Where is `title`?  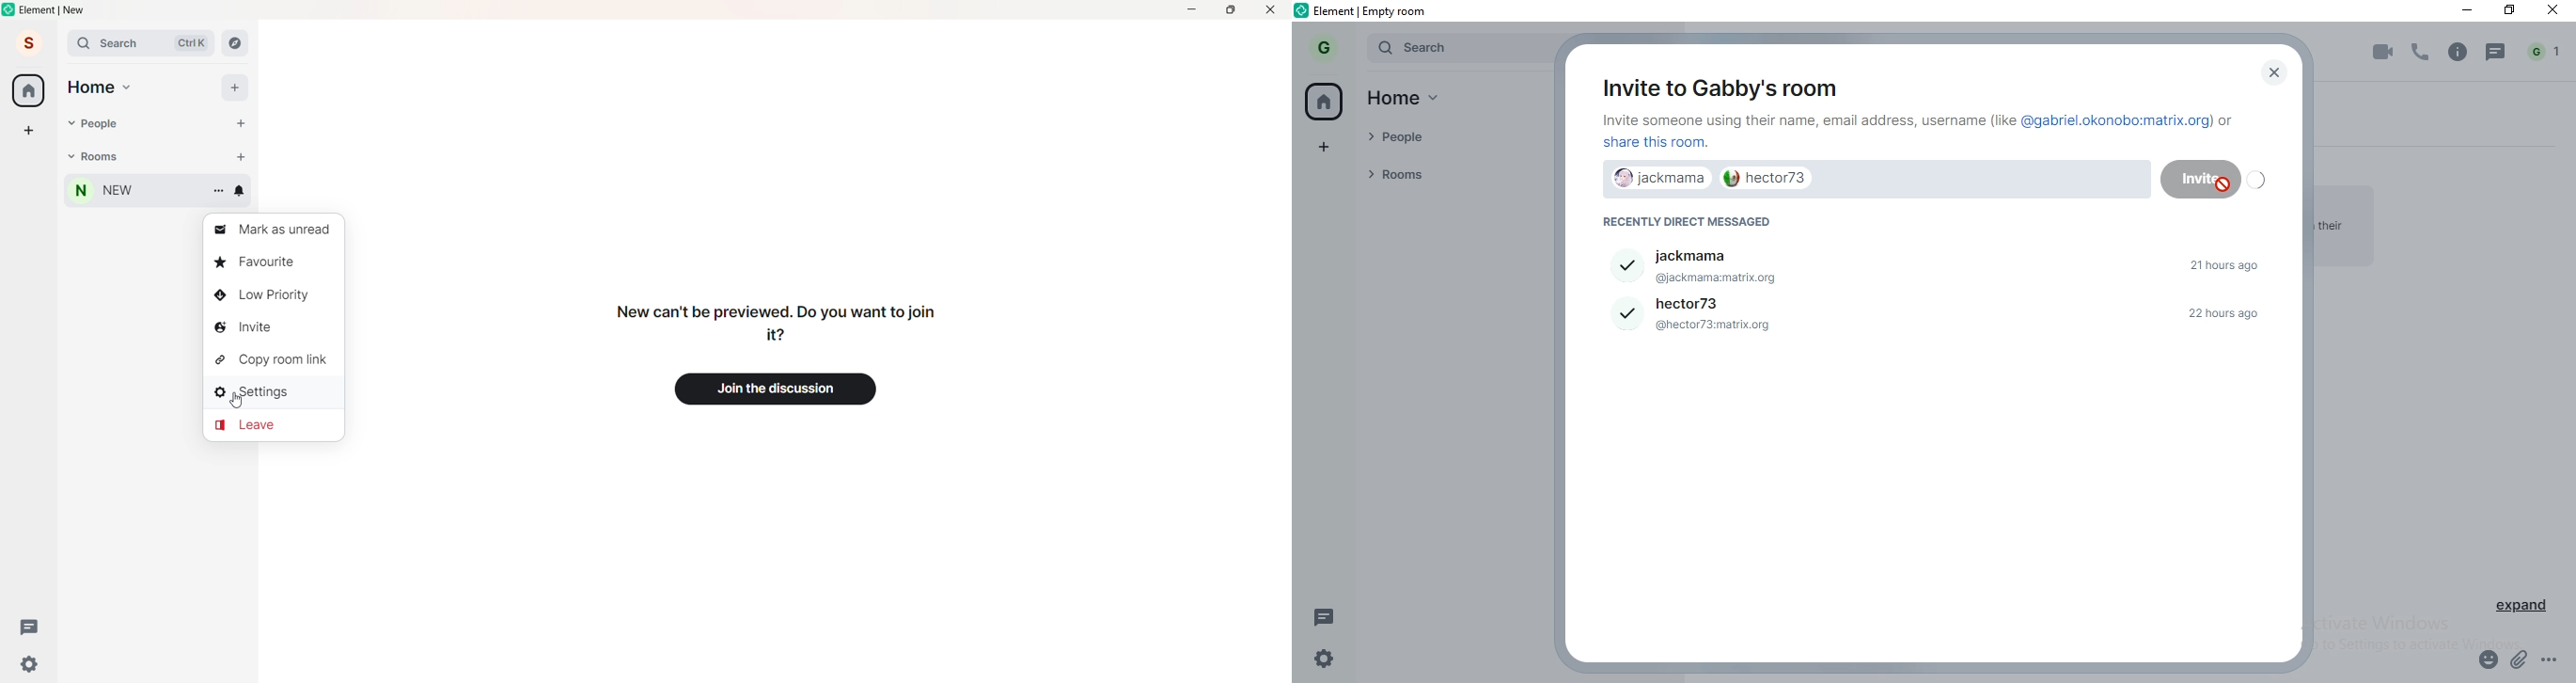
title is located at coordinates (57, 9).